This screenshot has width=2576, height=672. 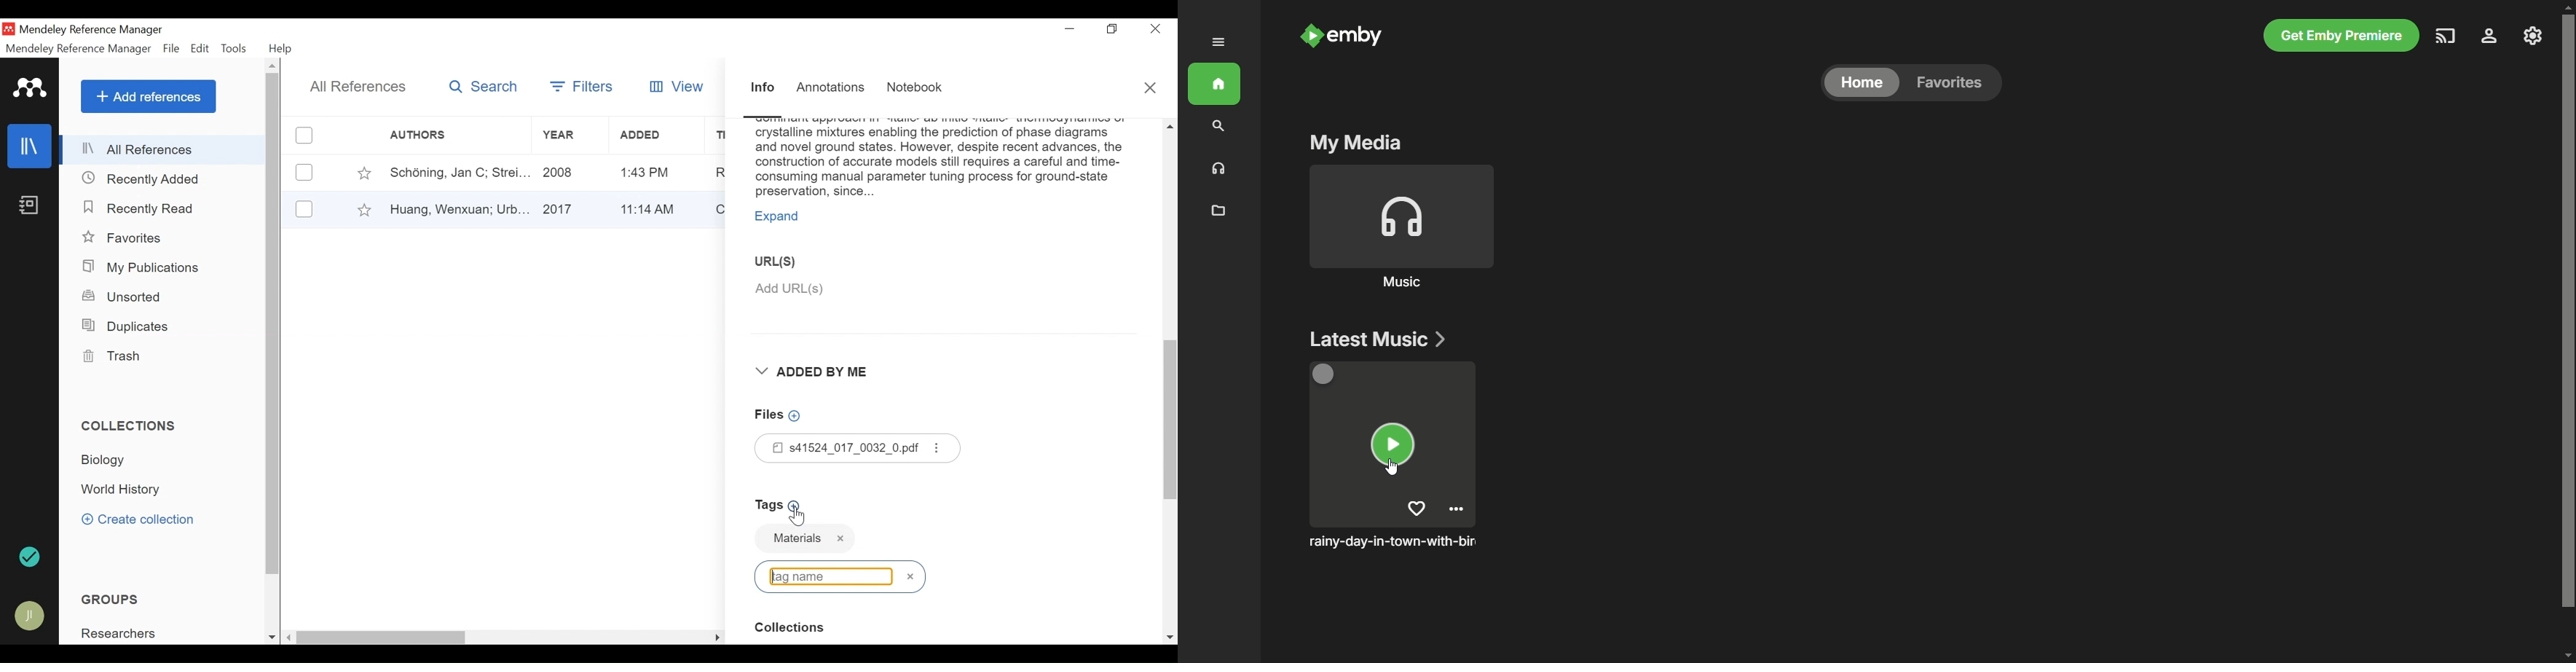 What do you see at coordinates (273, 65) in the screenshot?
I see `Scroll up` at bounding box center [273, 65].